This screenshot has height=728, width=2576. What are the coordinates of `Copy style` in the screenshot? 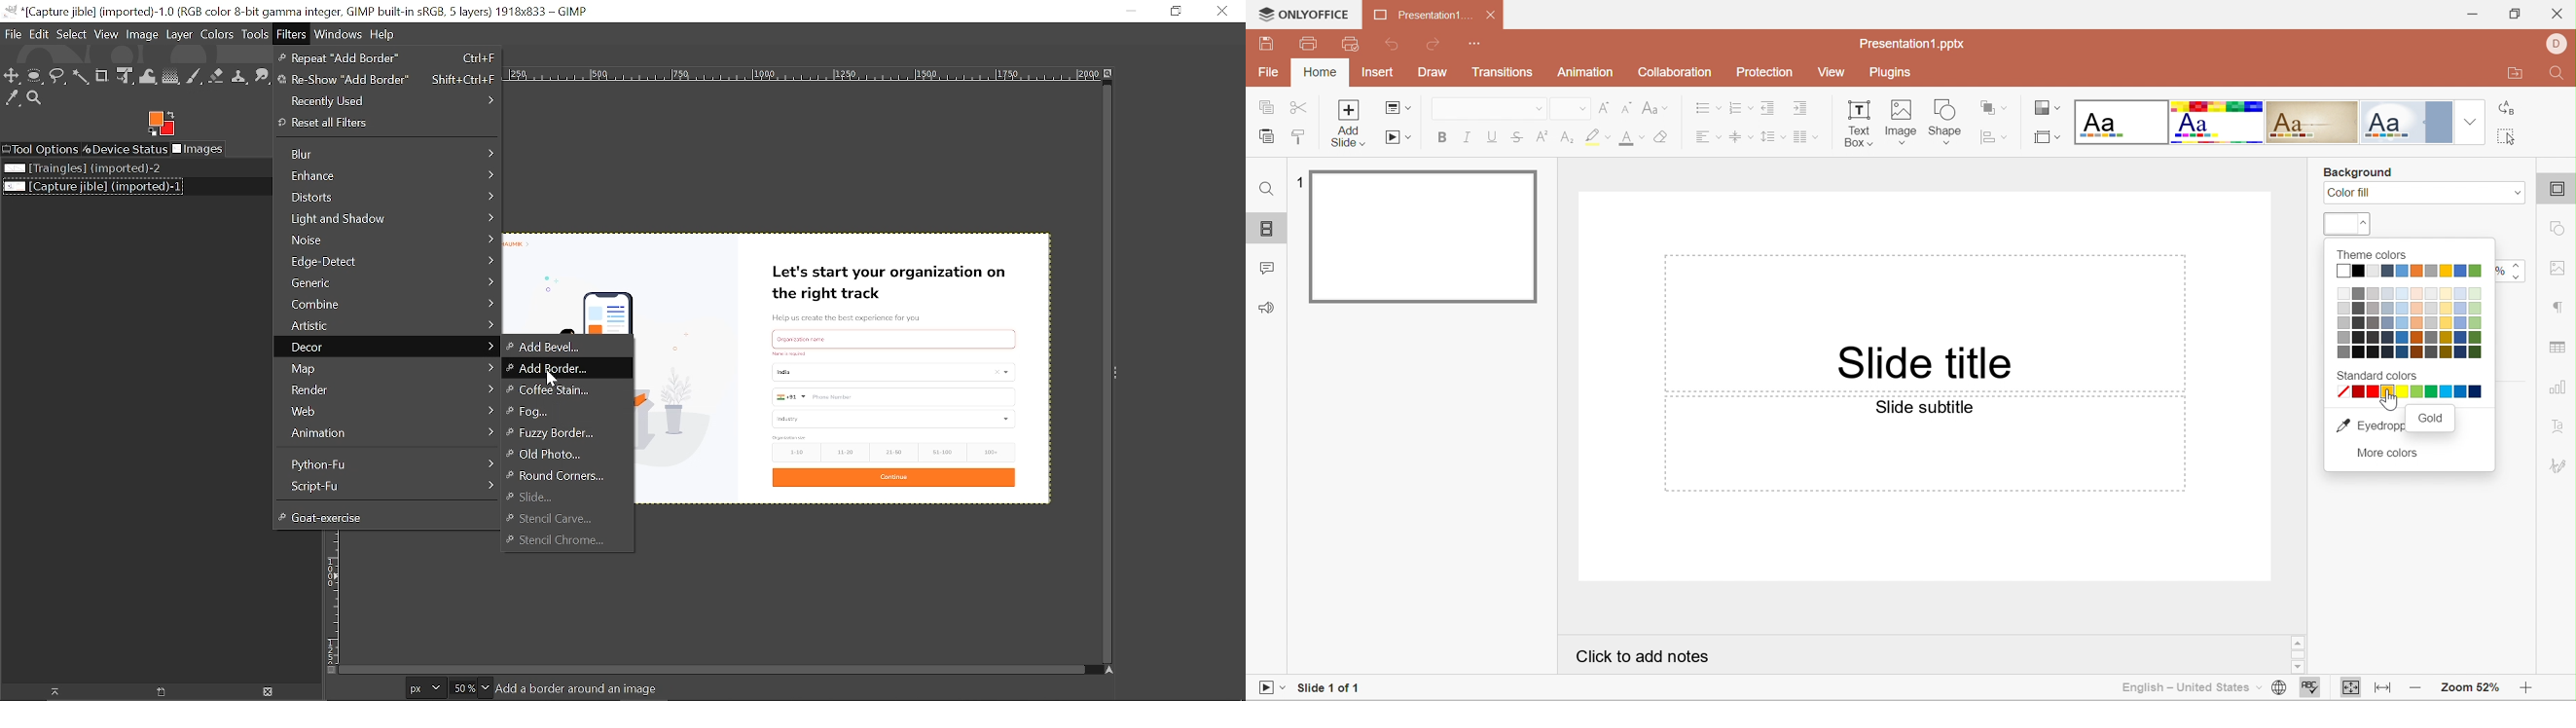 It's located at (1298, 136).